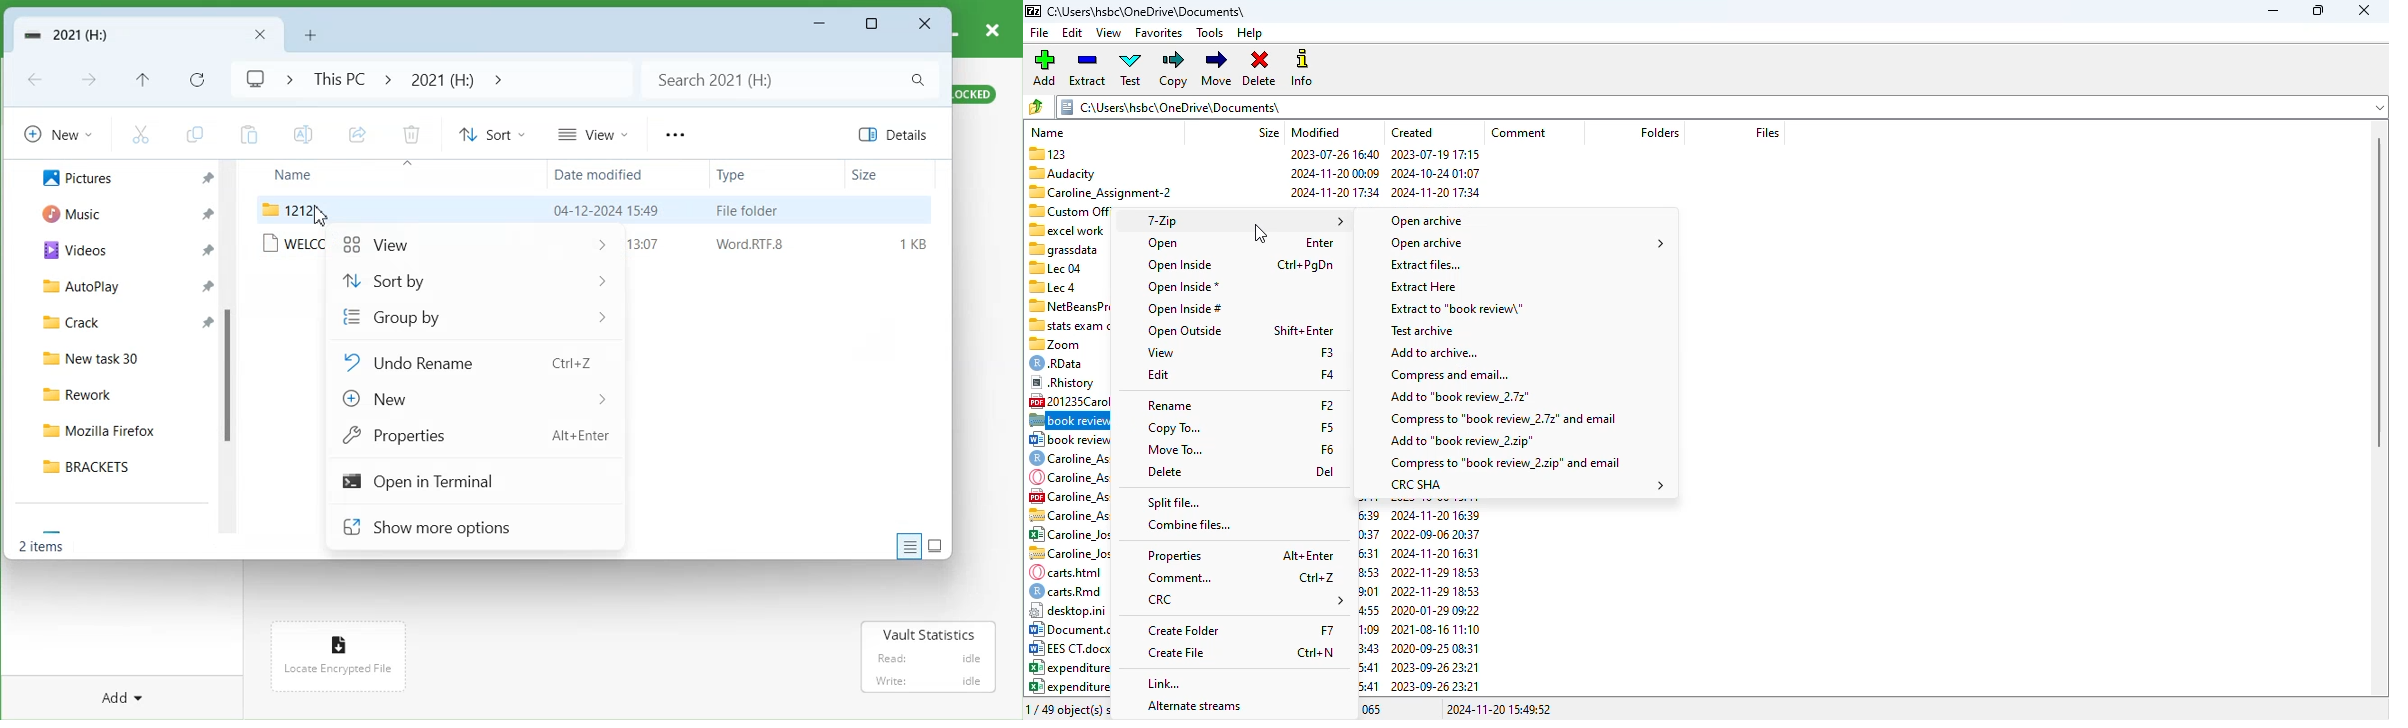 The height and width of the screenshot is (728, 2408). I want to click on edit, so click(1158, 375).